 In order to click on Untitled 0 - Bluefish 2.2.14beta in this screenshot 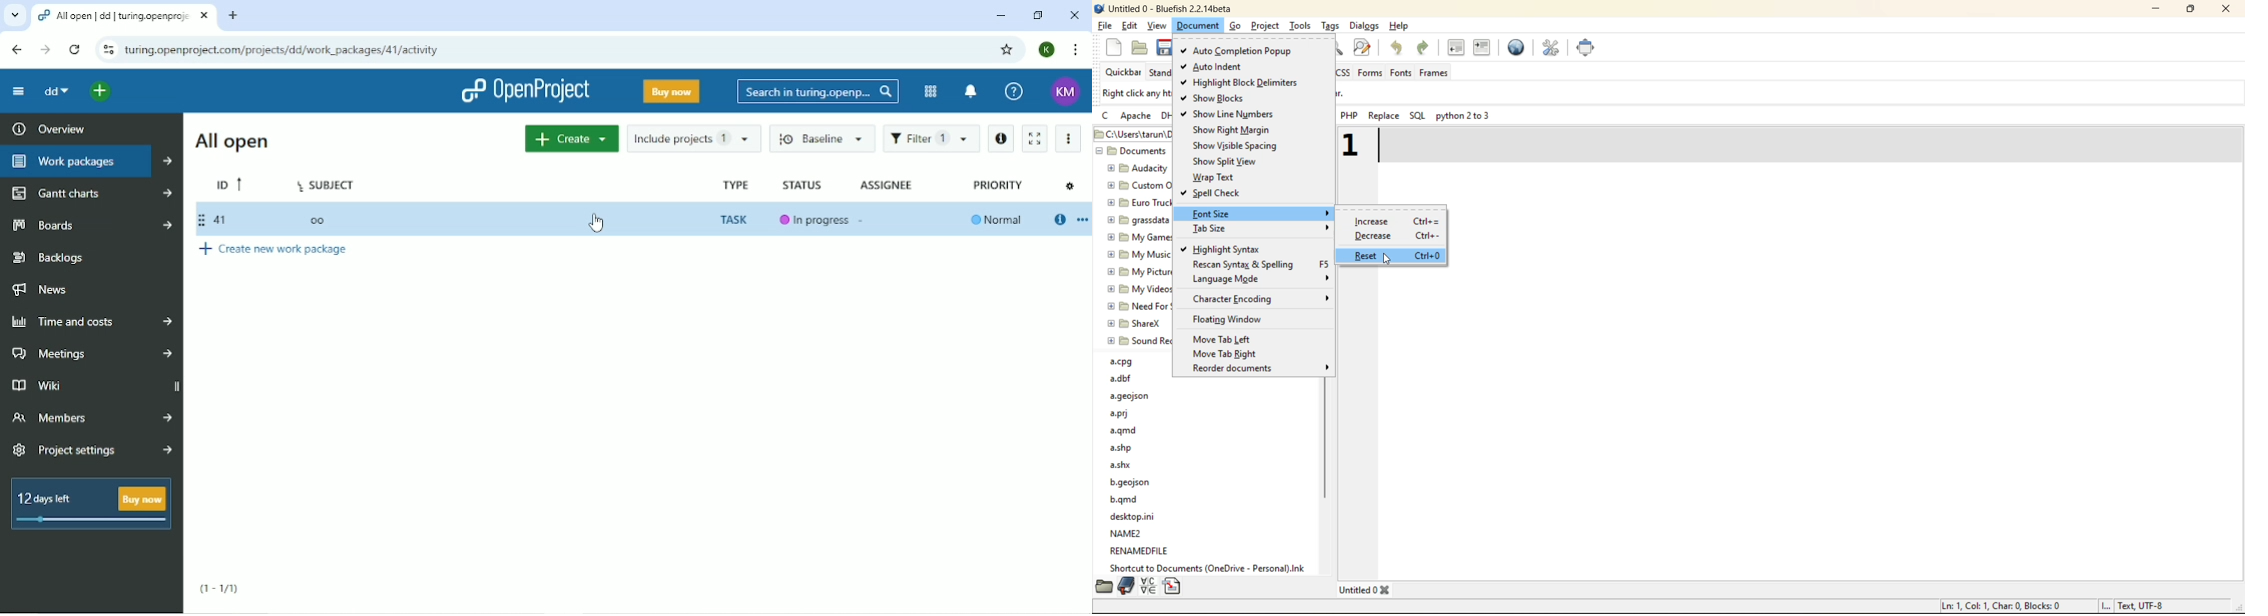, I will do `click(1166, 8)`.